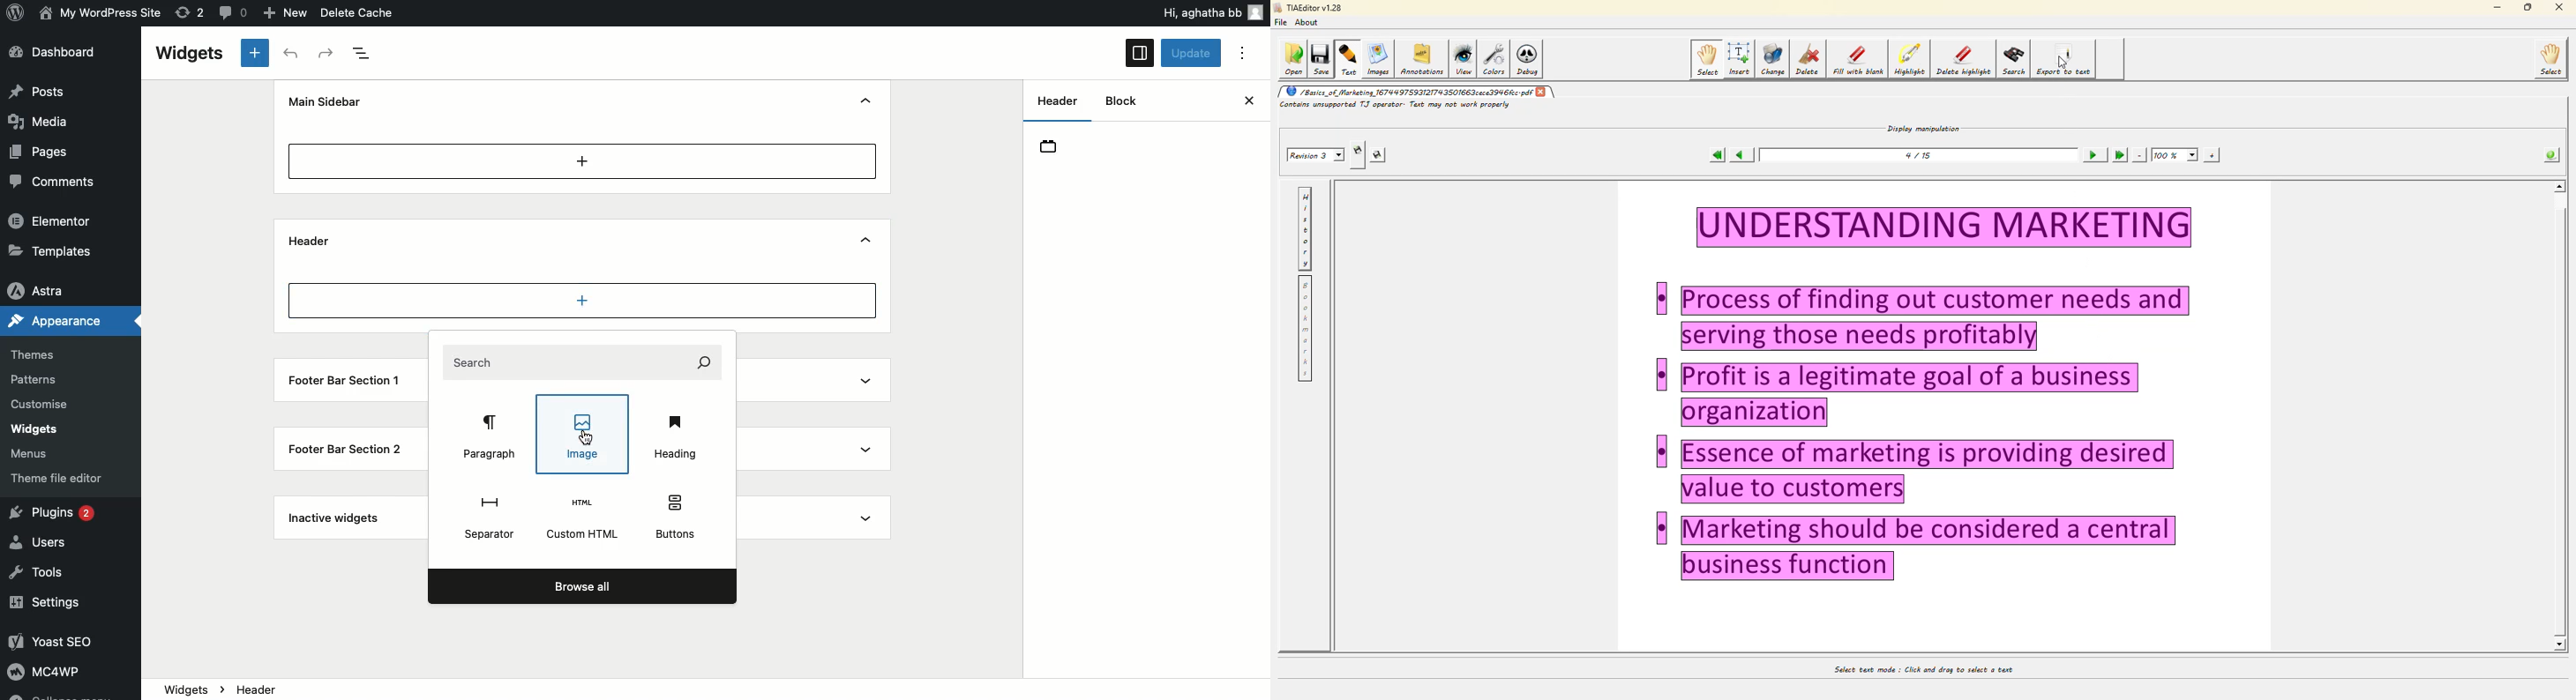  Describe the element at coordinates (351, 378) in the screenshot. I see `Footer bar section 1` at that location.